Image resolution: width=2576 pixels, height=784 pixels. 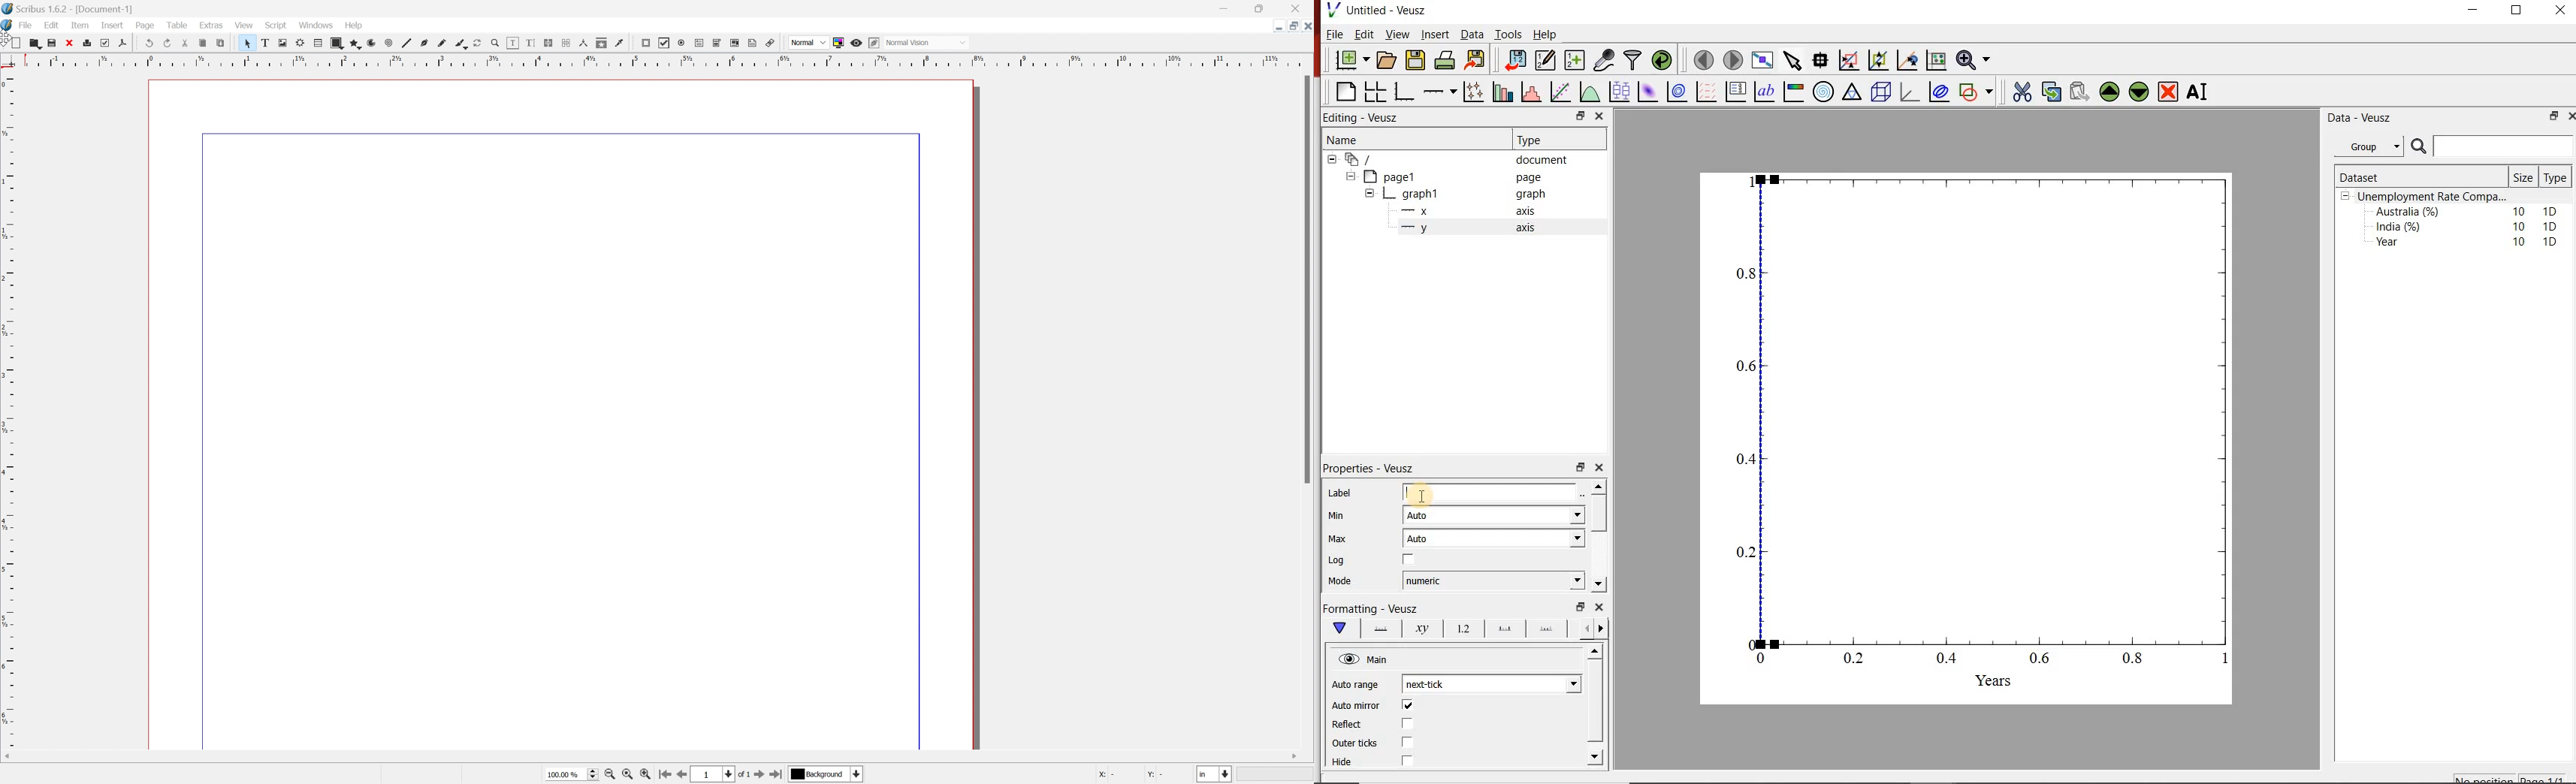 I want to click on move the widgets up, so click(x=2109, y=92).